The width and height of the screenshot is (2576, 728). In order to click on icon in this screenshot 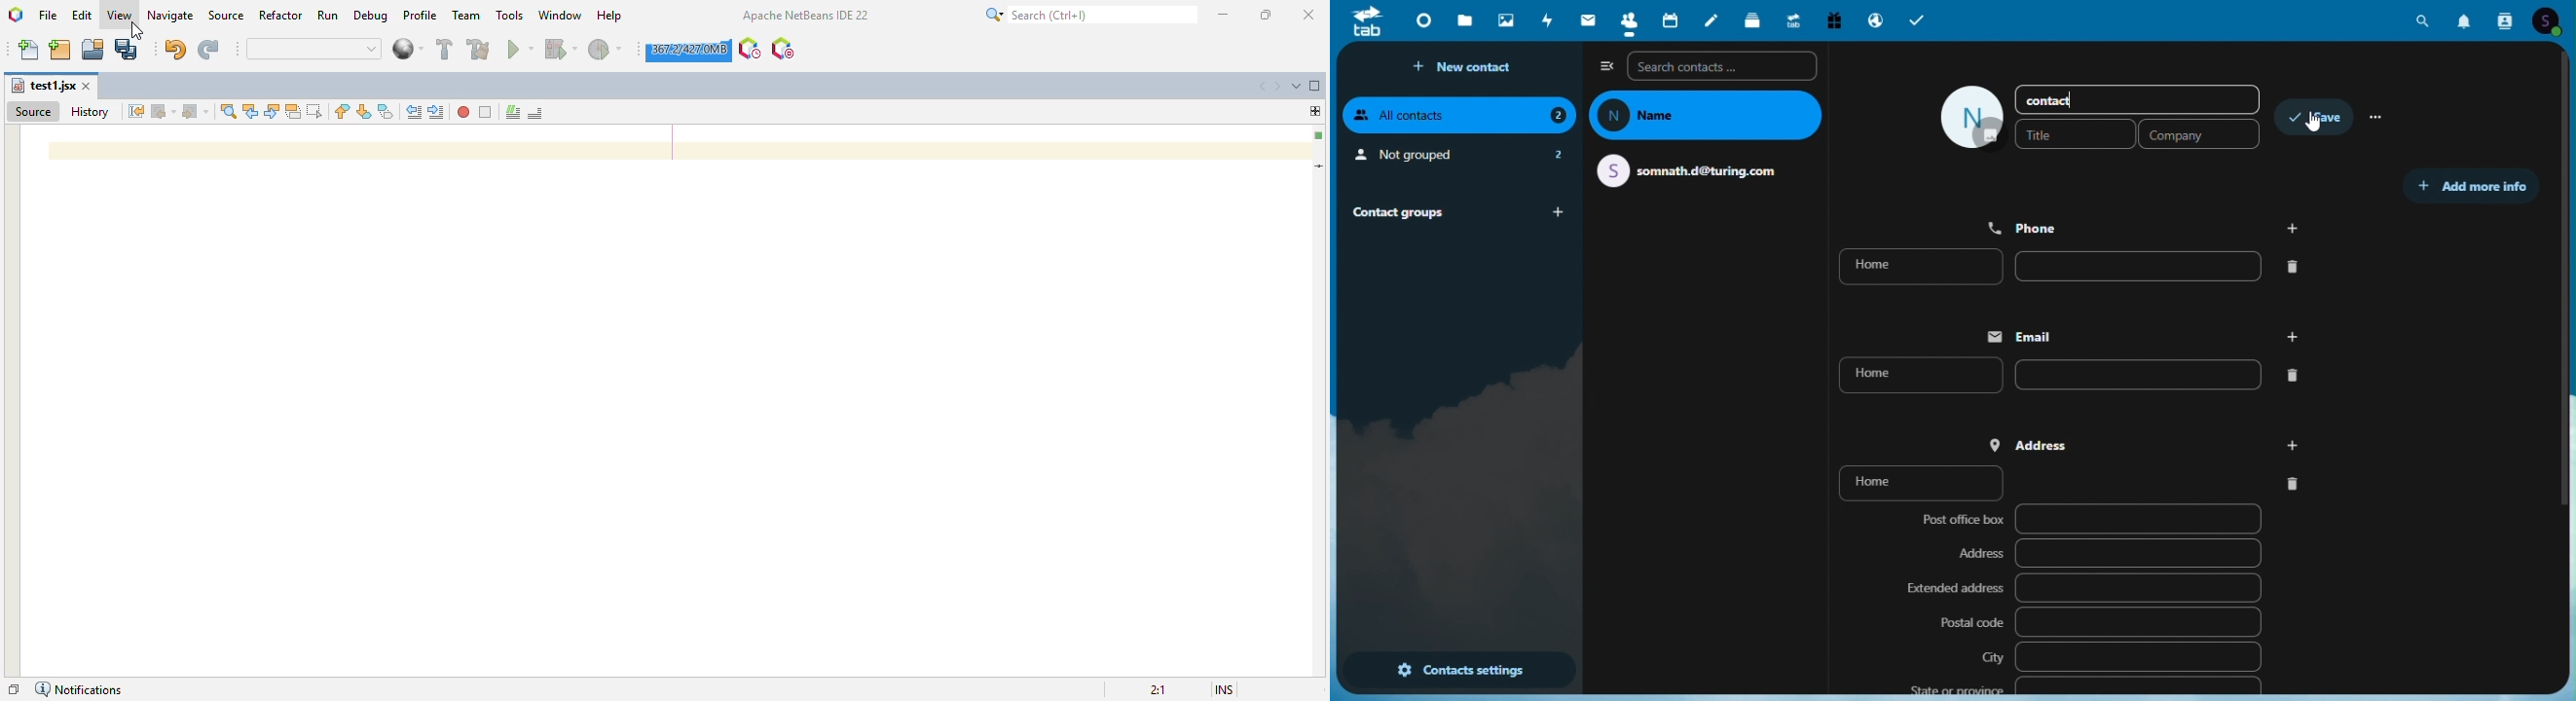, I will do `click(1973, 117)`.